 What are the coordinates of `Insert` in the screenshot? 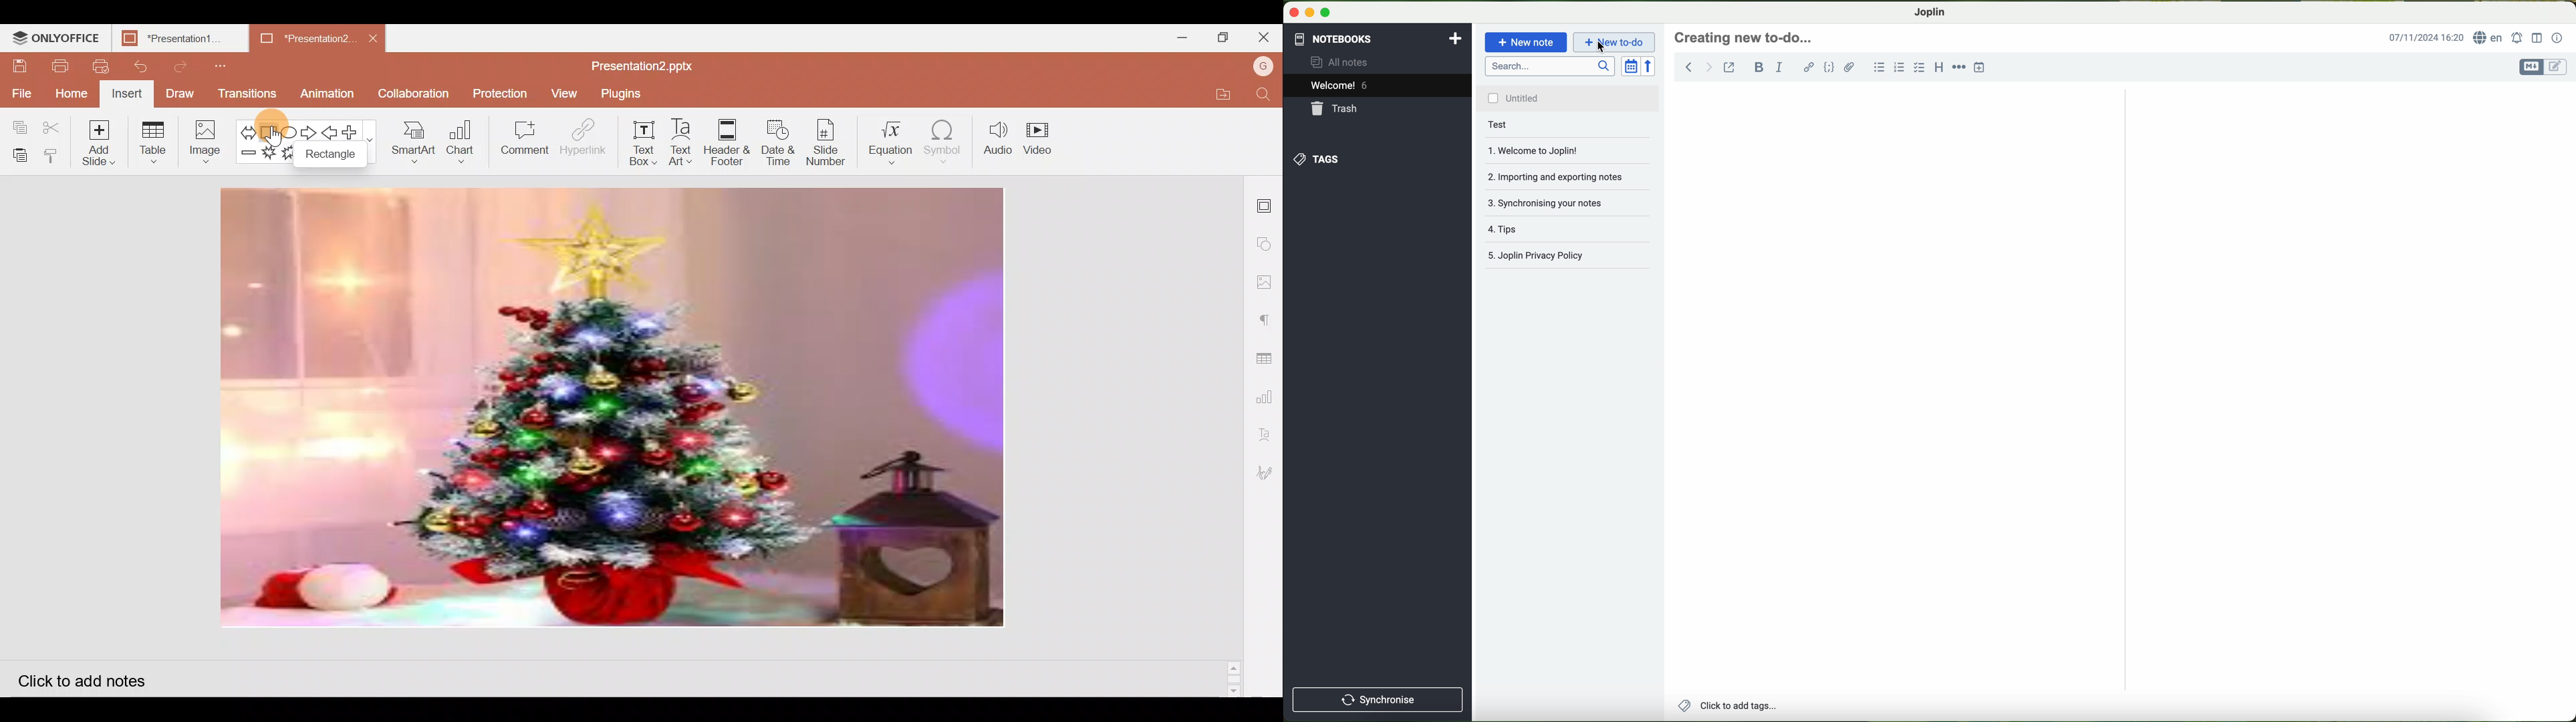 It's located at (128, 94).